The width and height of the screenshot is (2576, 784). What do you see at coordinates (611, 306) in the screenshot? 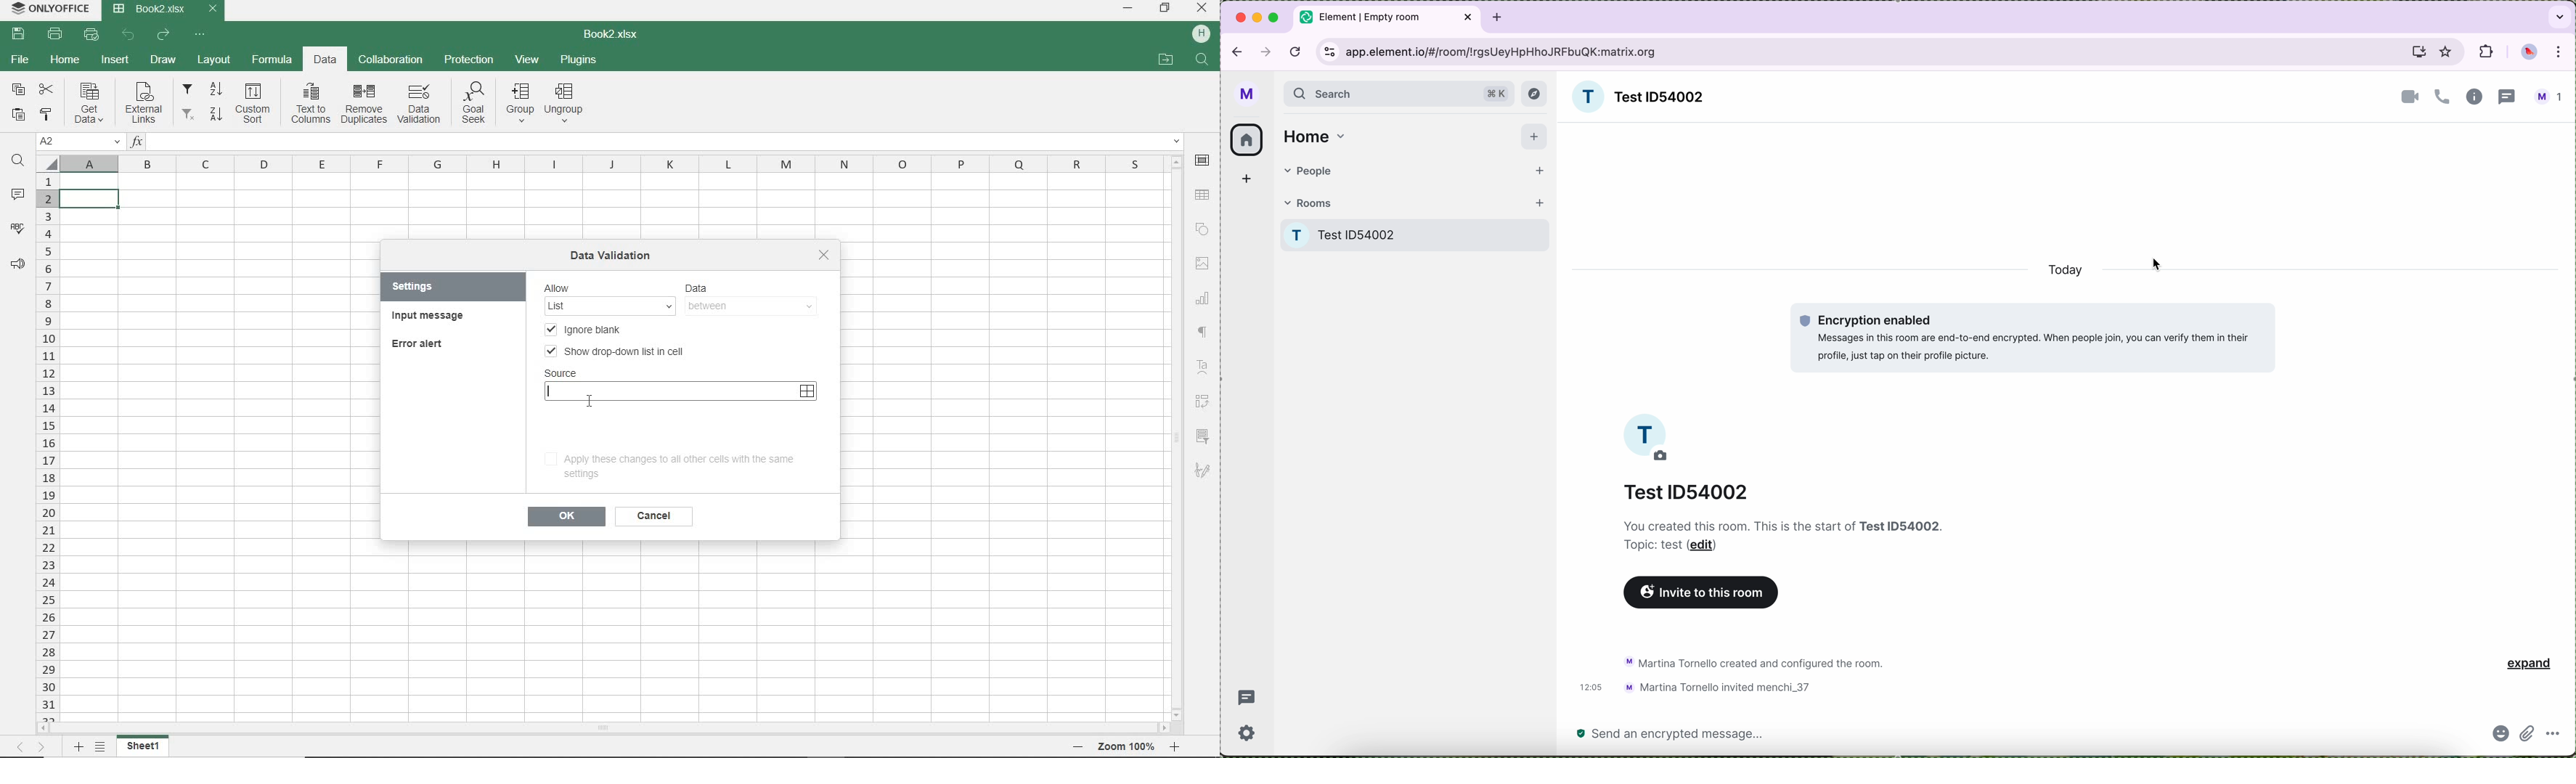
I see `ANY VALUE` at bounding box center [611, 306].